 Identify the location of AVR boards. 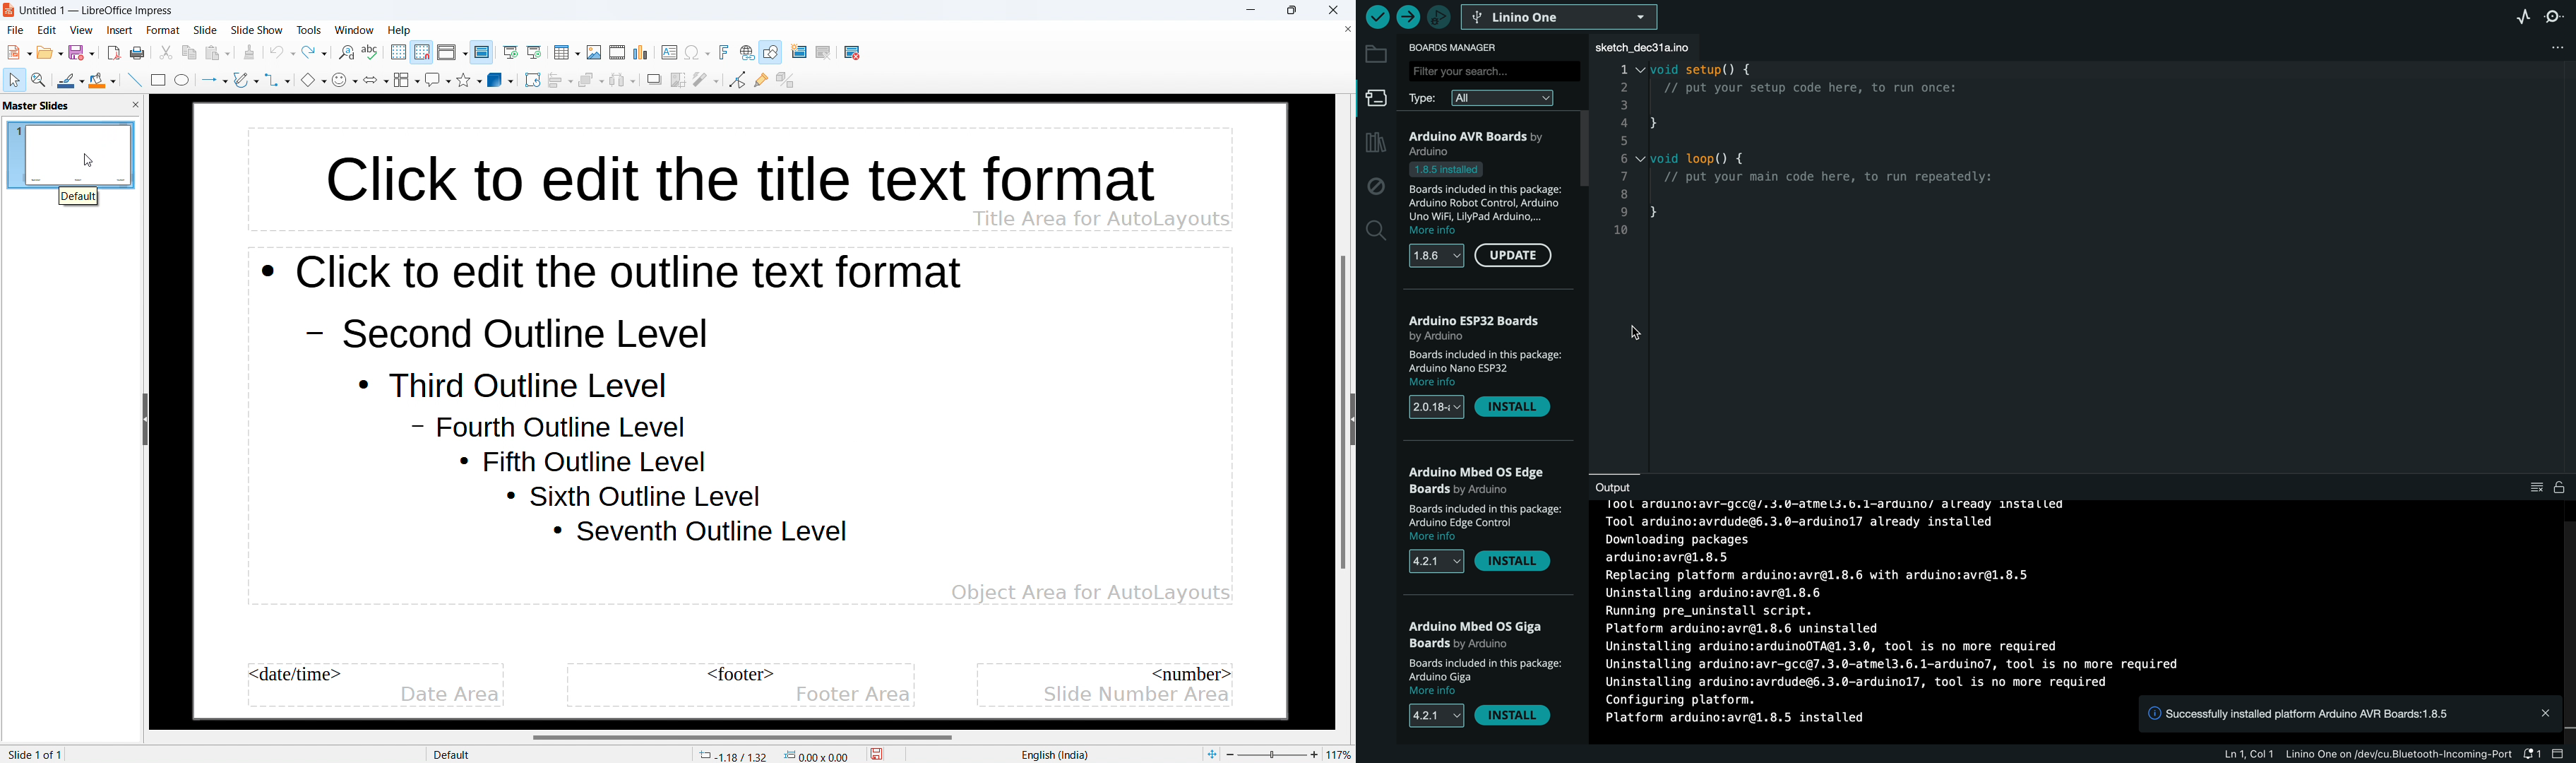
(1491, 143).